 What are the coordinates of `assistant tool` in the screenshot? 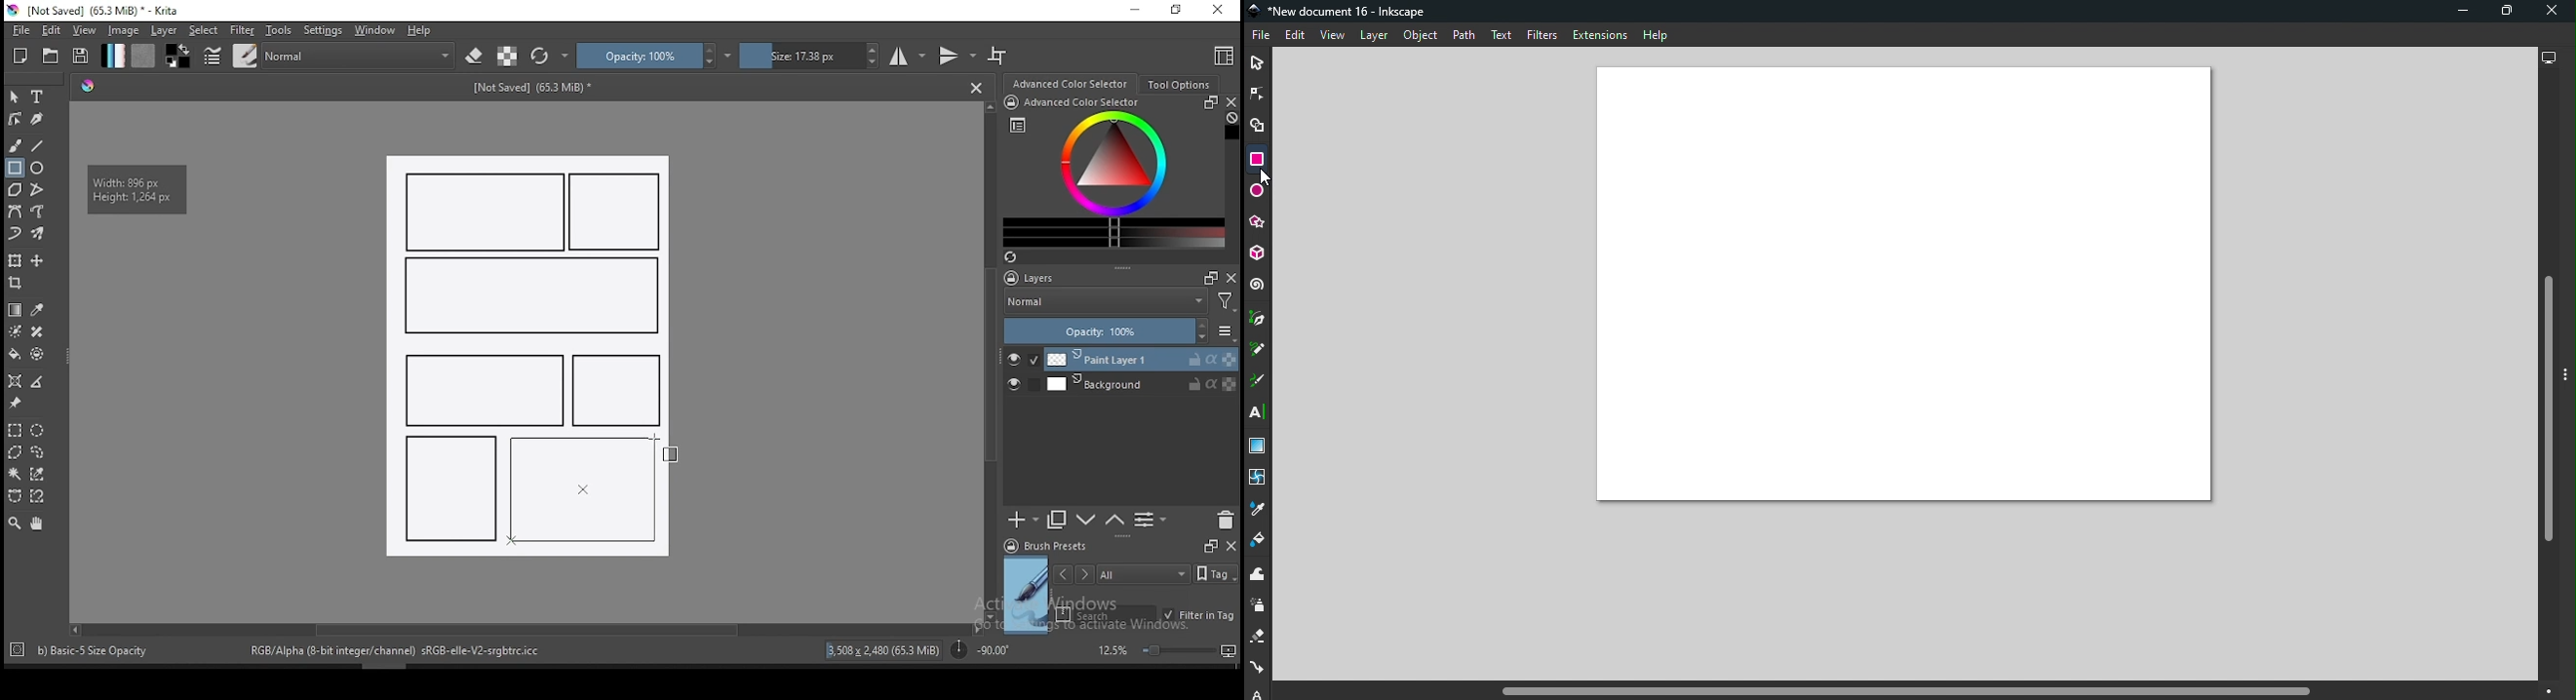 It's located at (15, 381).